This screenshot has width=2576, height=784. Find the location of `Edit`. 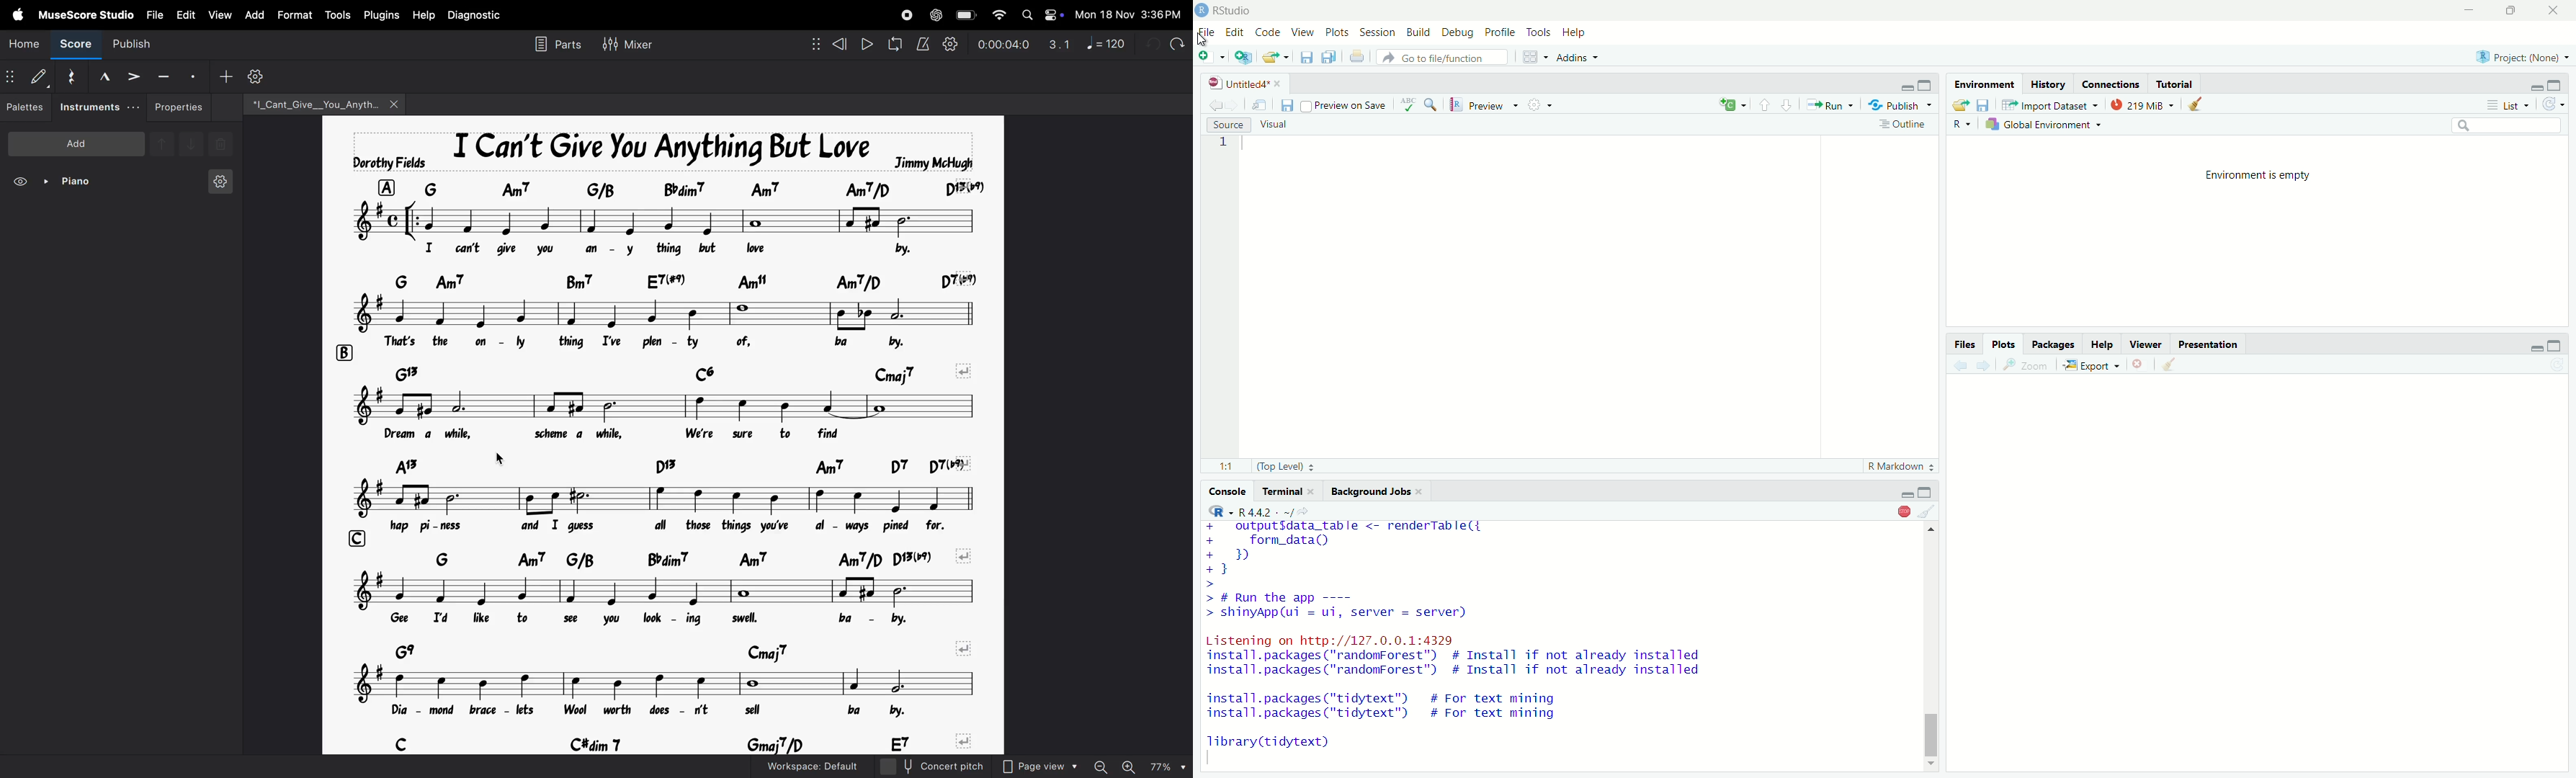

Edit is located at coordinates (1234, 32).